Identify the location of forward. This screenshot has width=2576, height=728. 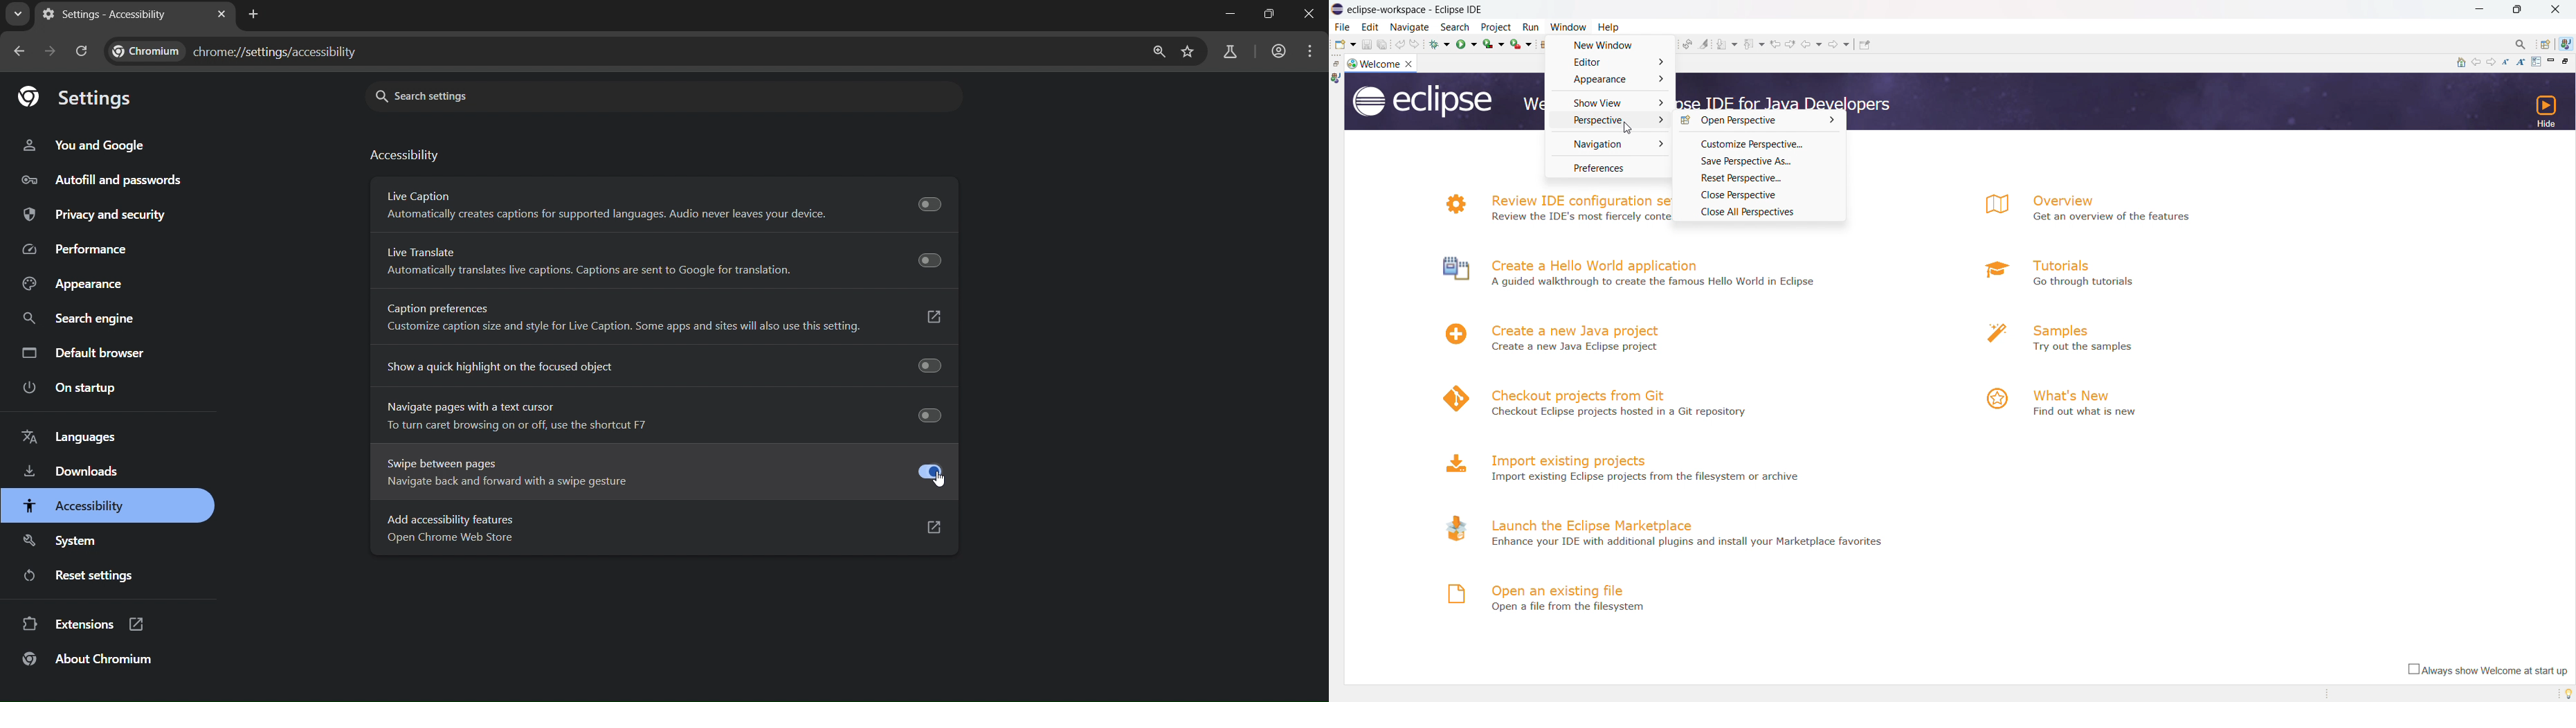
(1838, 44).